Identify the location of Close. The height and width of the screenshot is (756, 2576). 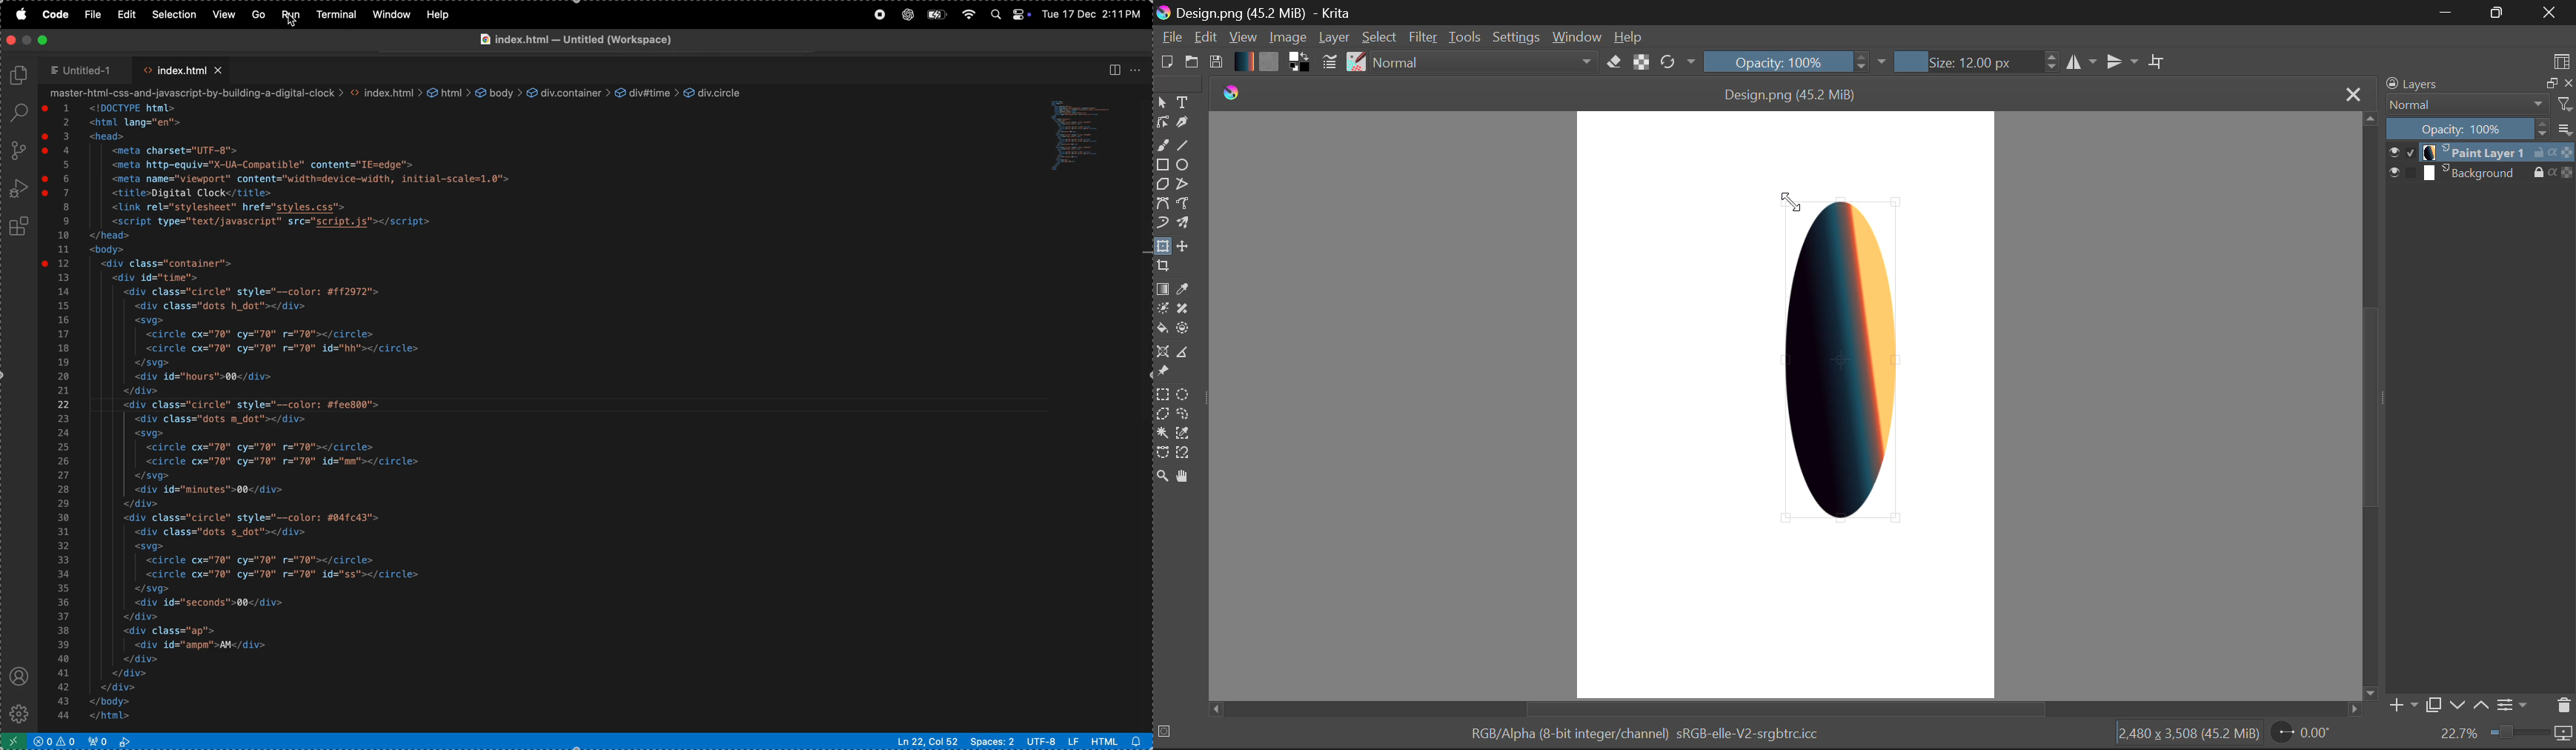
(2351, 93).